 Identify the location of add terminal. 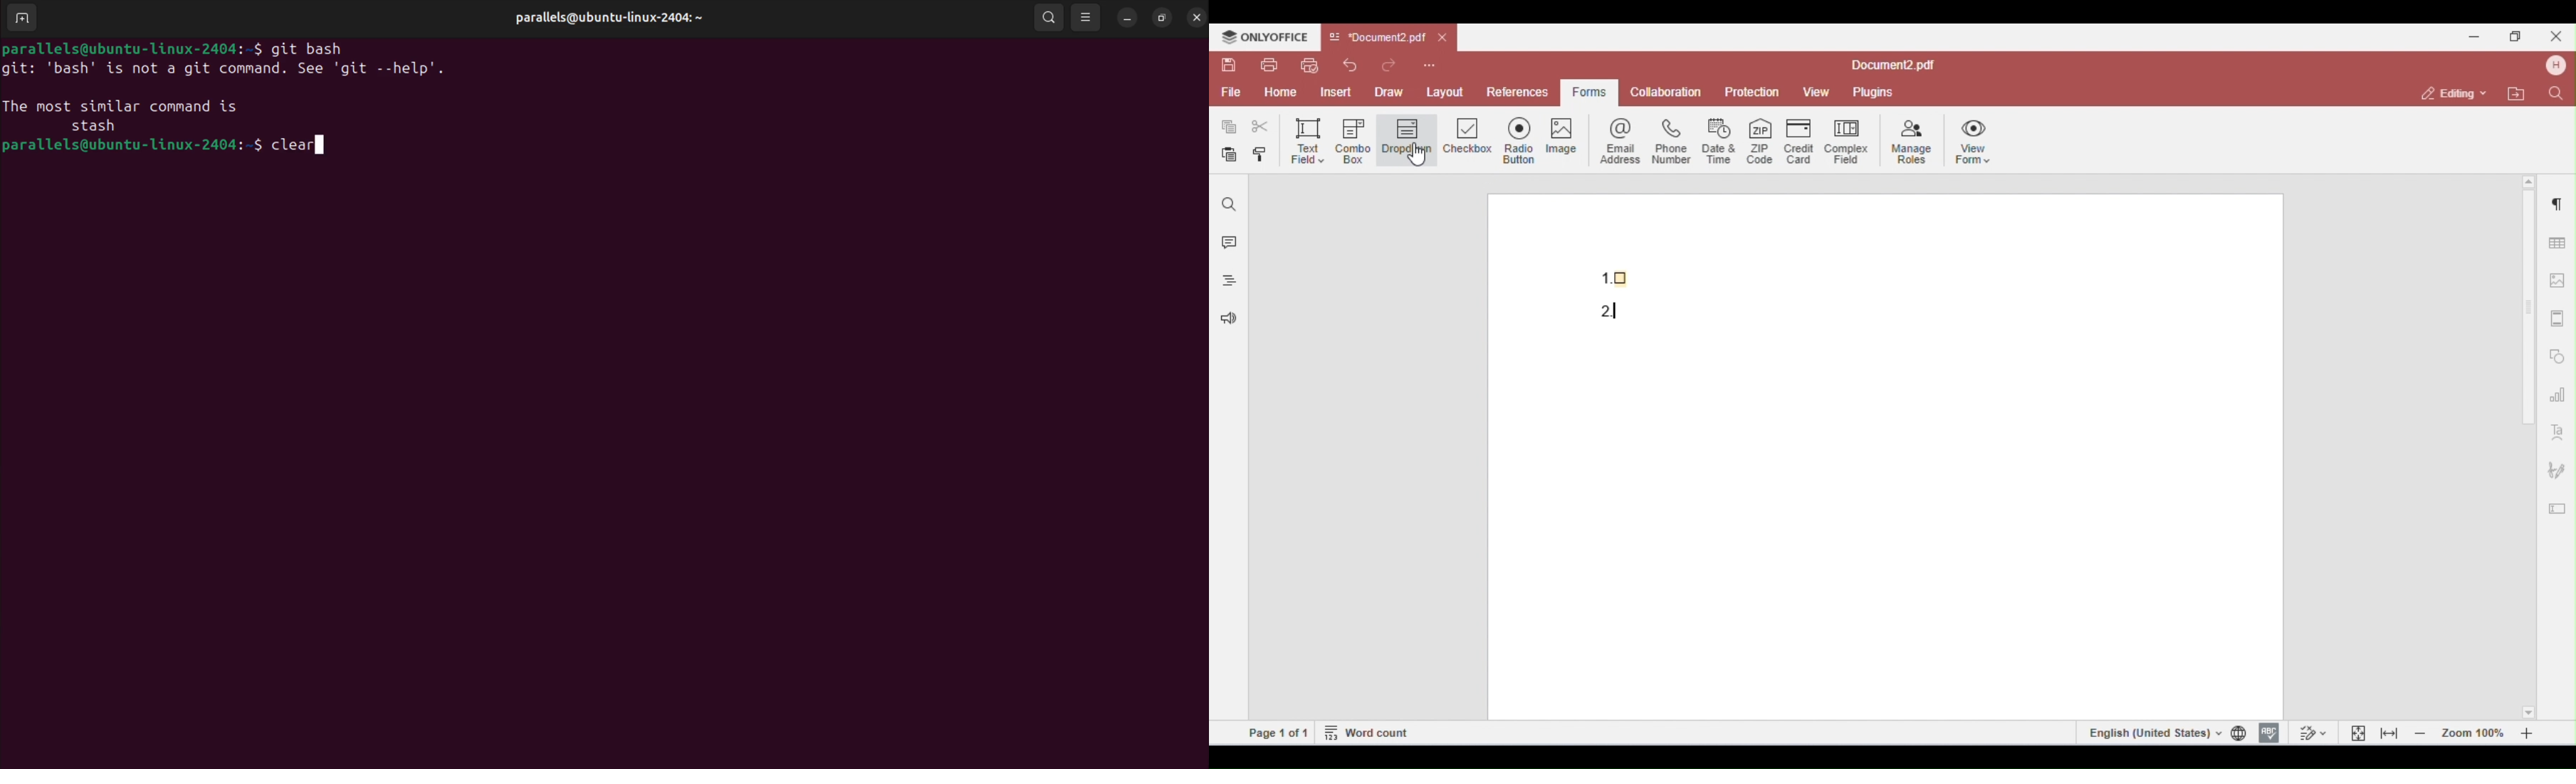
(23, 16).